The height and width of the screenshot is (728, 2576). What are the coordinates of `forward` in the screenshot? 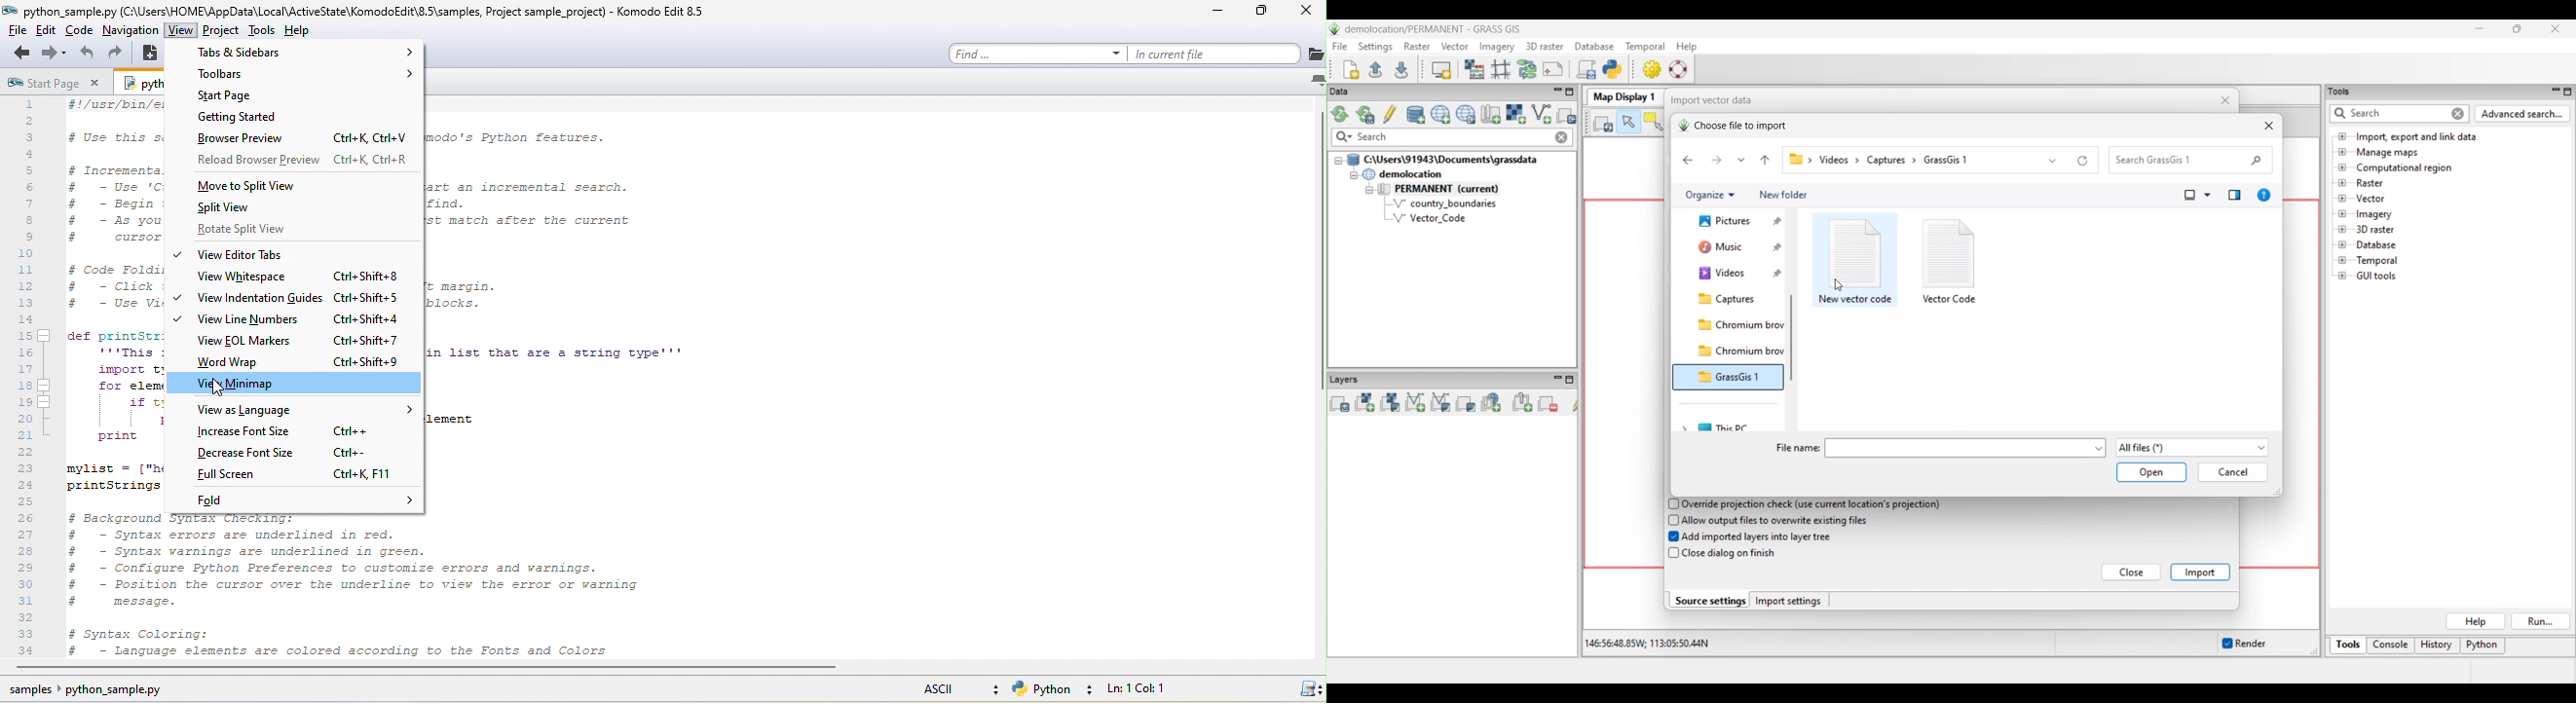 It's located at (56, 56).